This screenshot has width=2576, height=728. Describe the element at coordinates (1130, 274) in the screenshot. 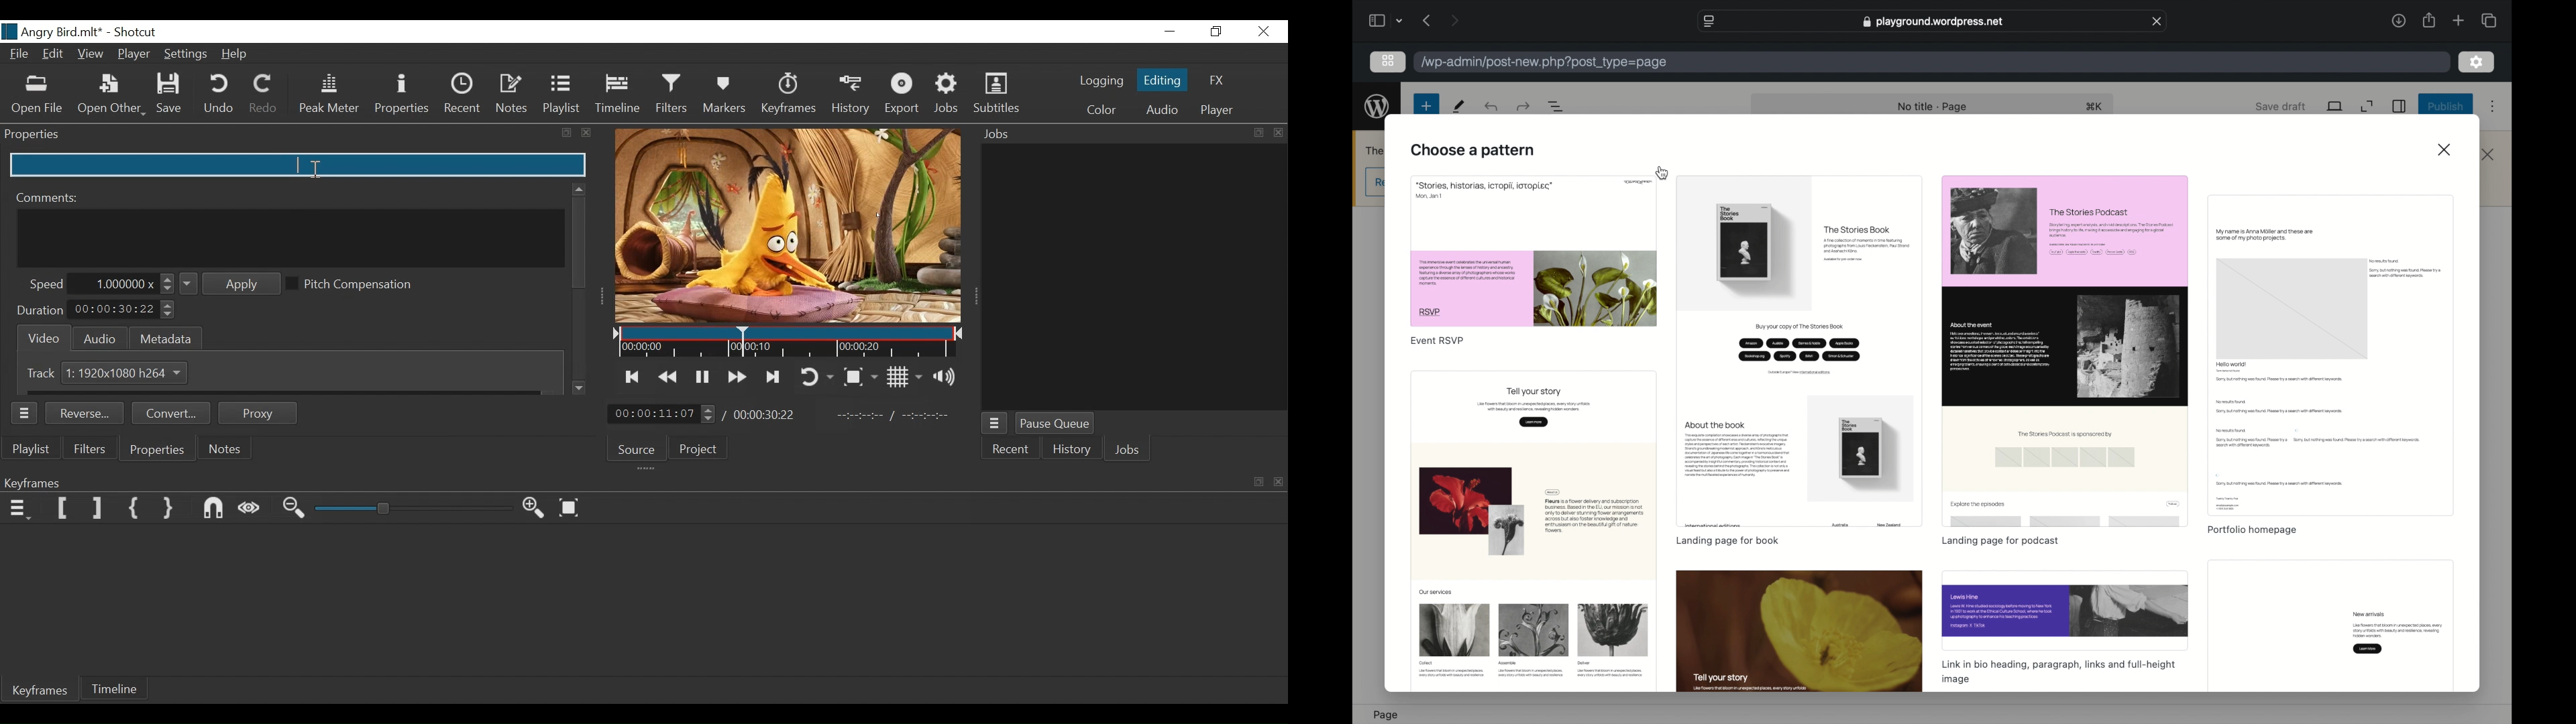

I see `Jobs Panel` at that location.